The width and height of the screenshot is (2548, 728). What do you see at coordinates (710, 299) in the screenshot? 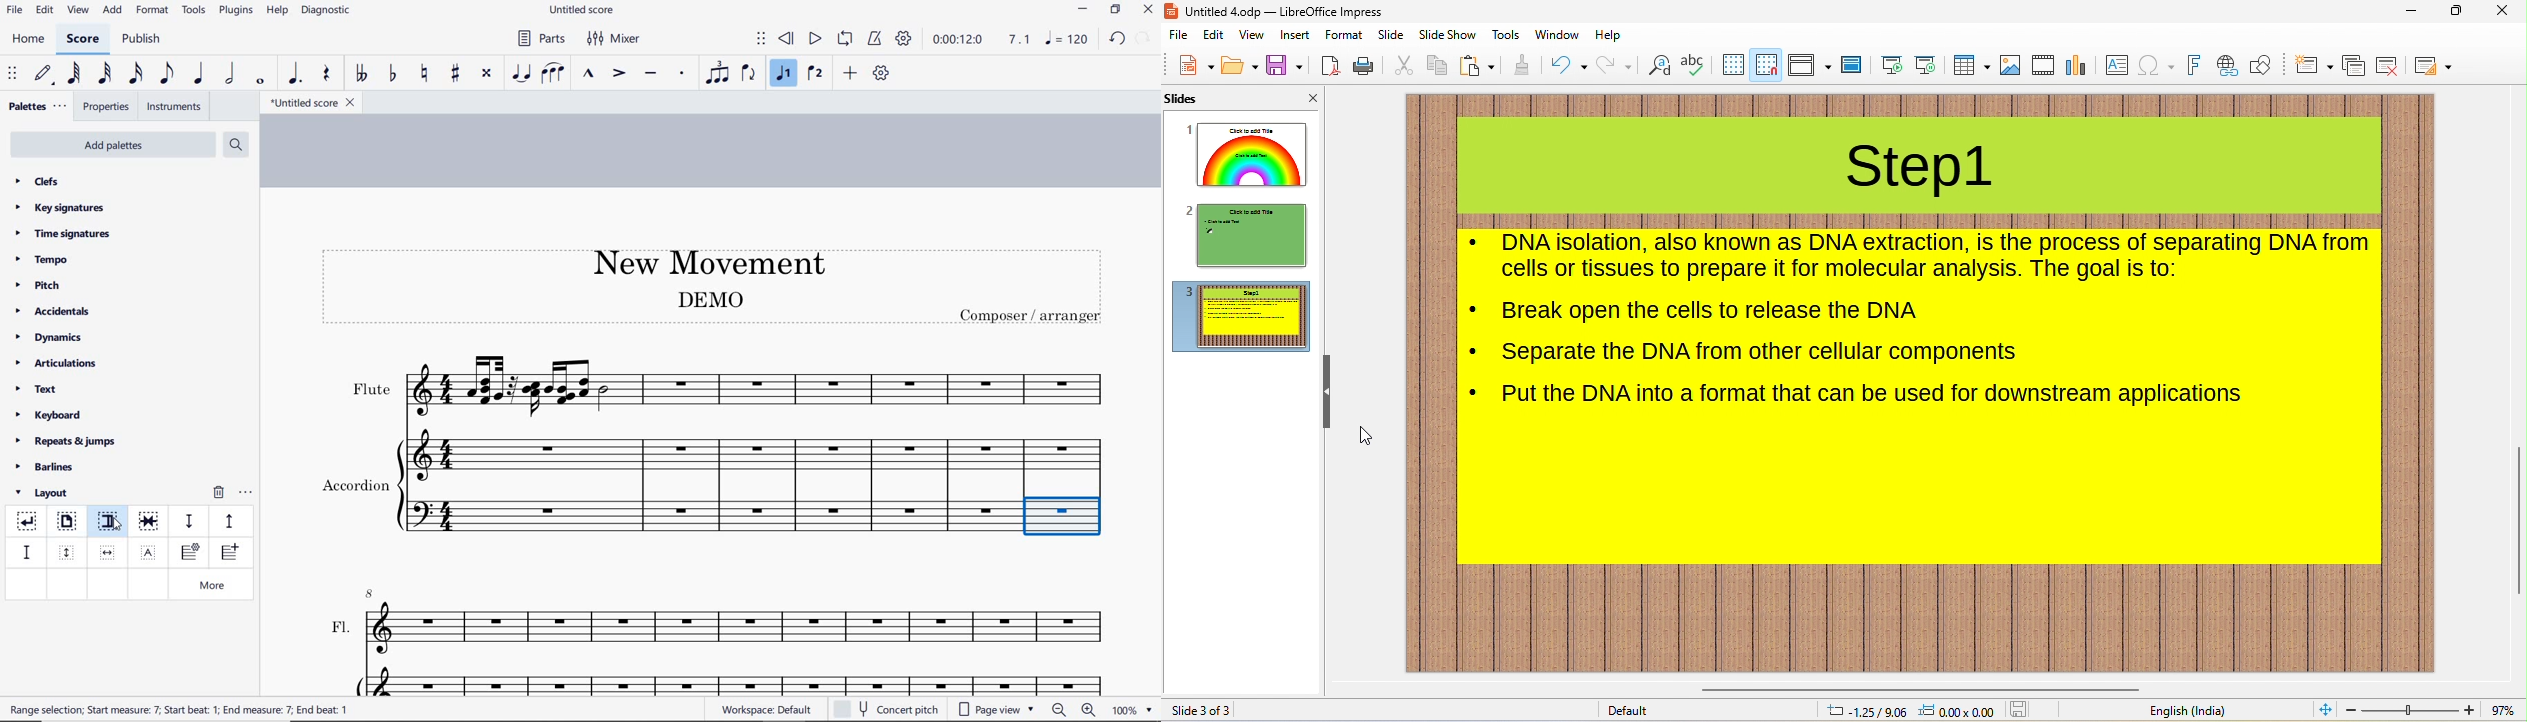
I see `text` at bounding box center [710, 299].